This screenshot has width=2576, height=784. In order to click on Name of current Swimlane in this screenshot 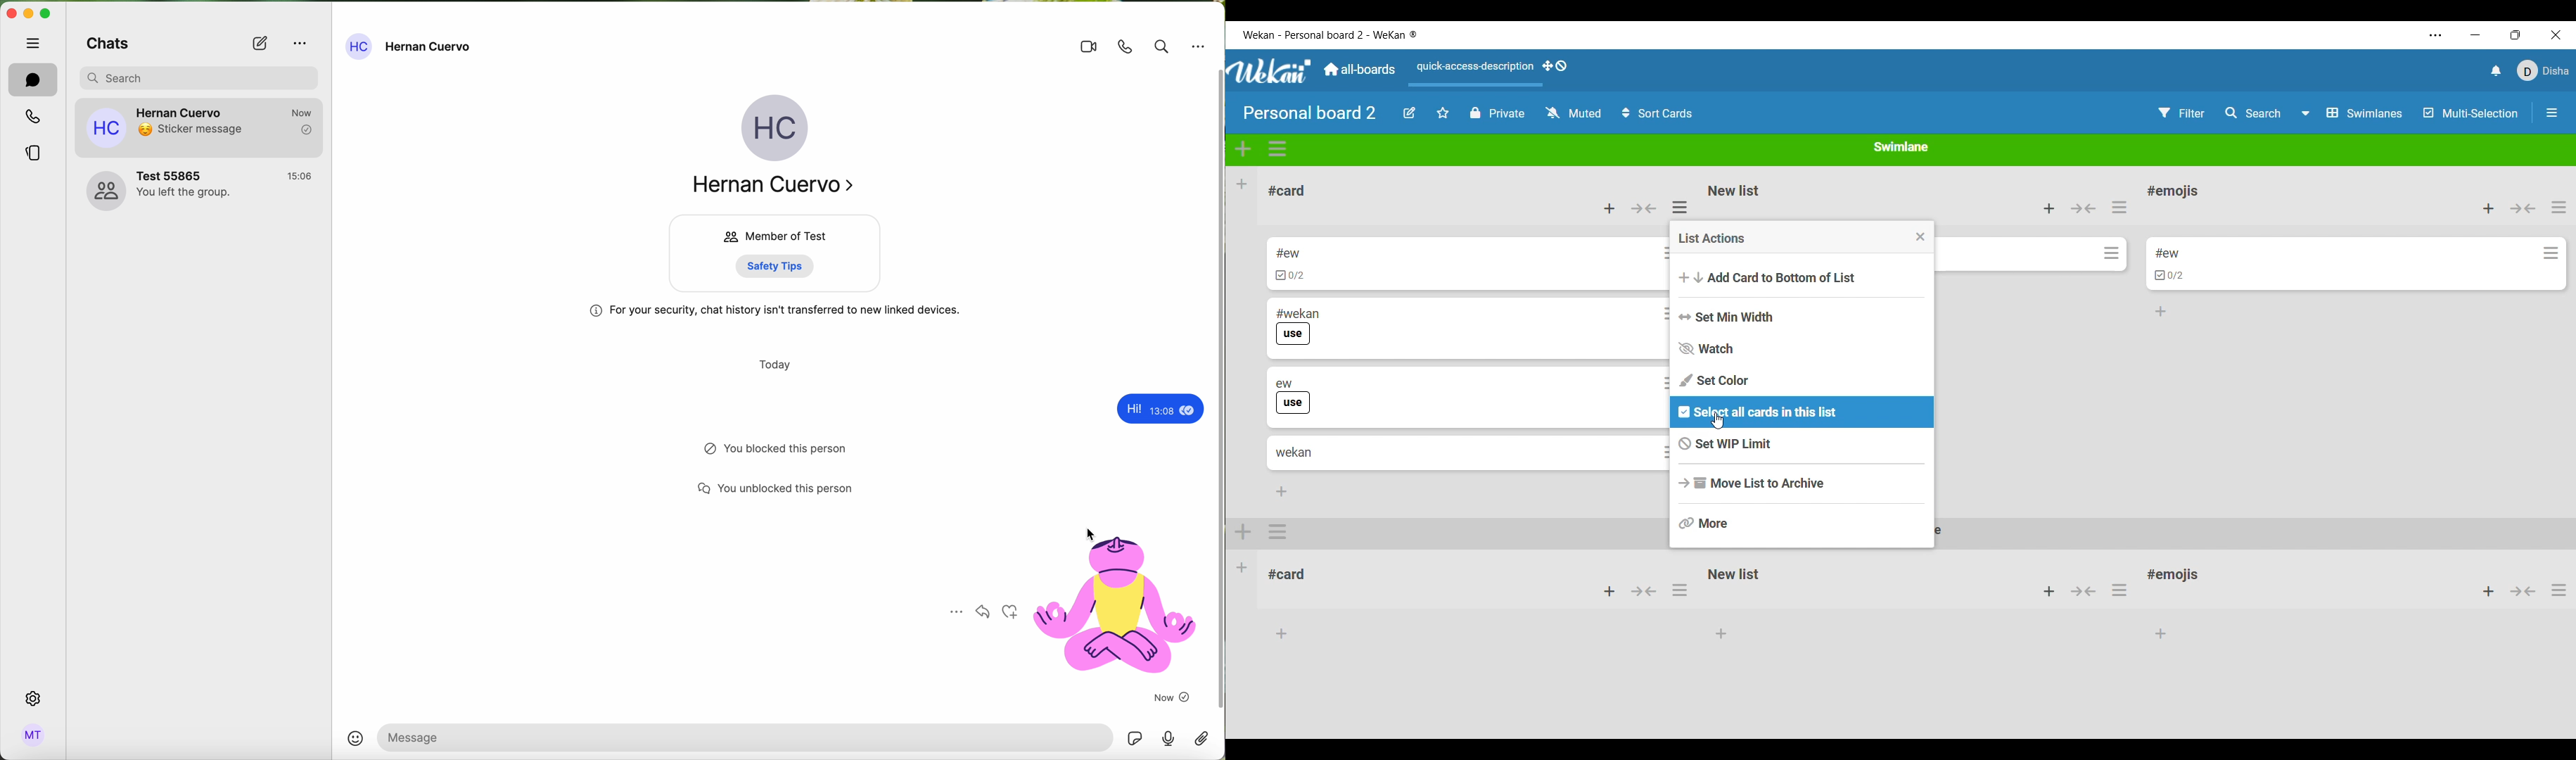, I will do `click(1902, 146)`.